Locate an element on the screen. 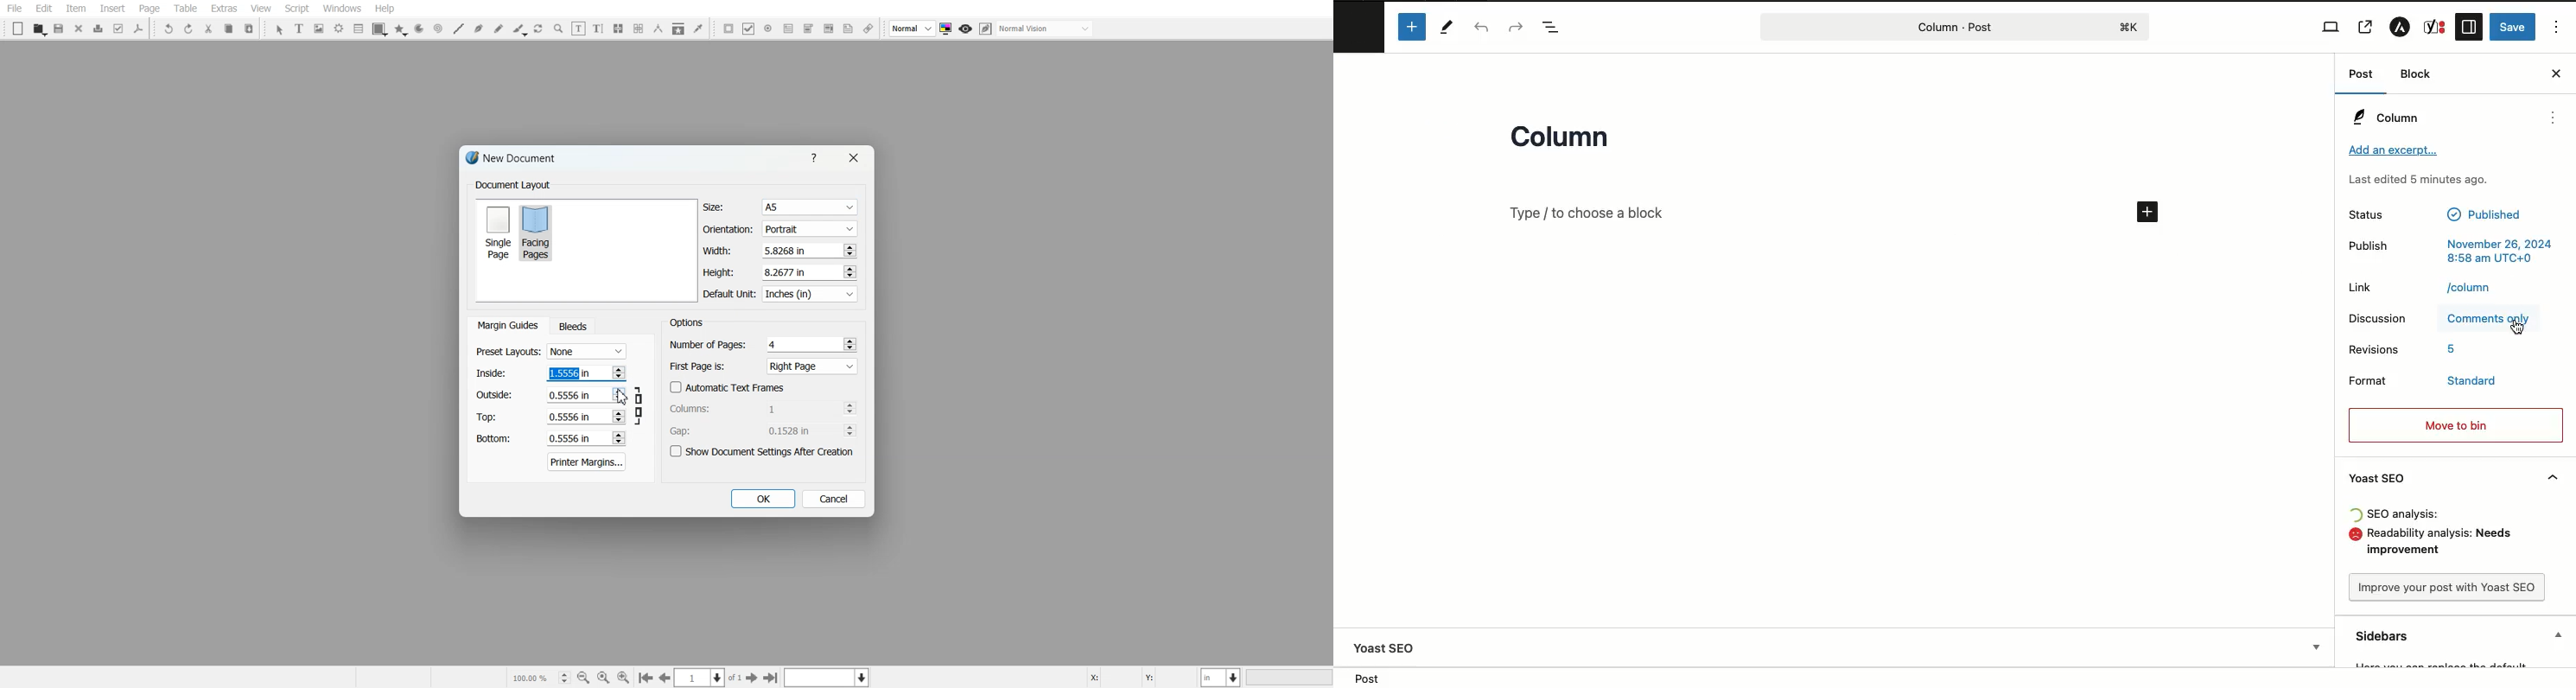 Image resolution: width=2576 pixels, height=700 pixels. Column adjuster is located at coordinates (764, 408).